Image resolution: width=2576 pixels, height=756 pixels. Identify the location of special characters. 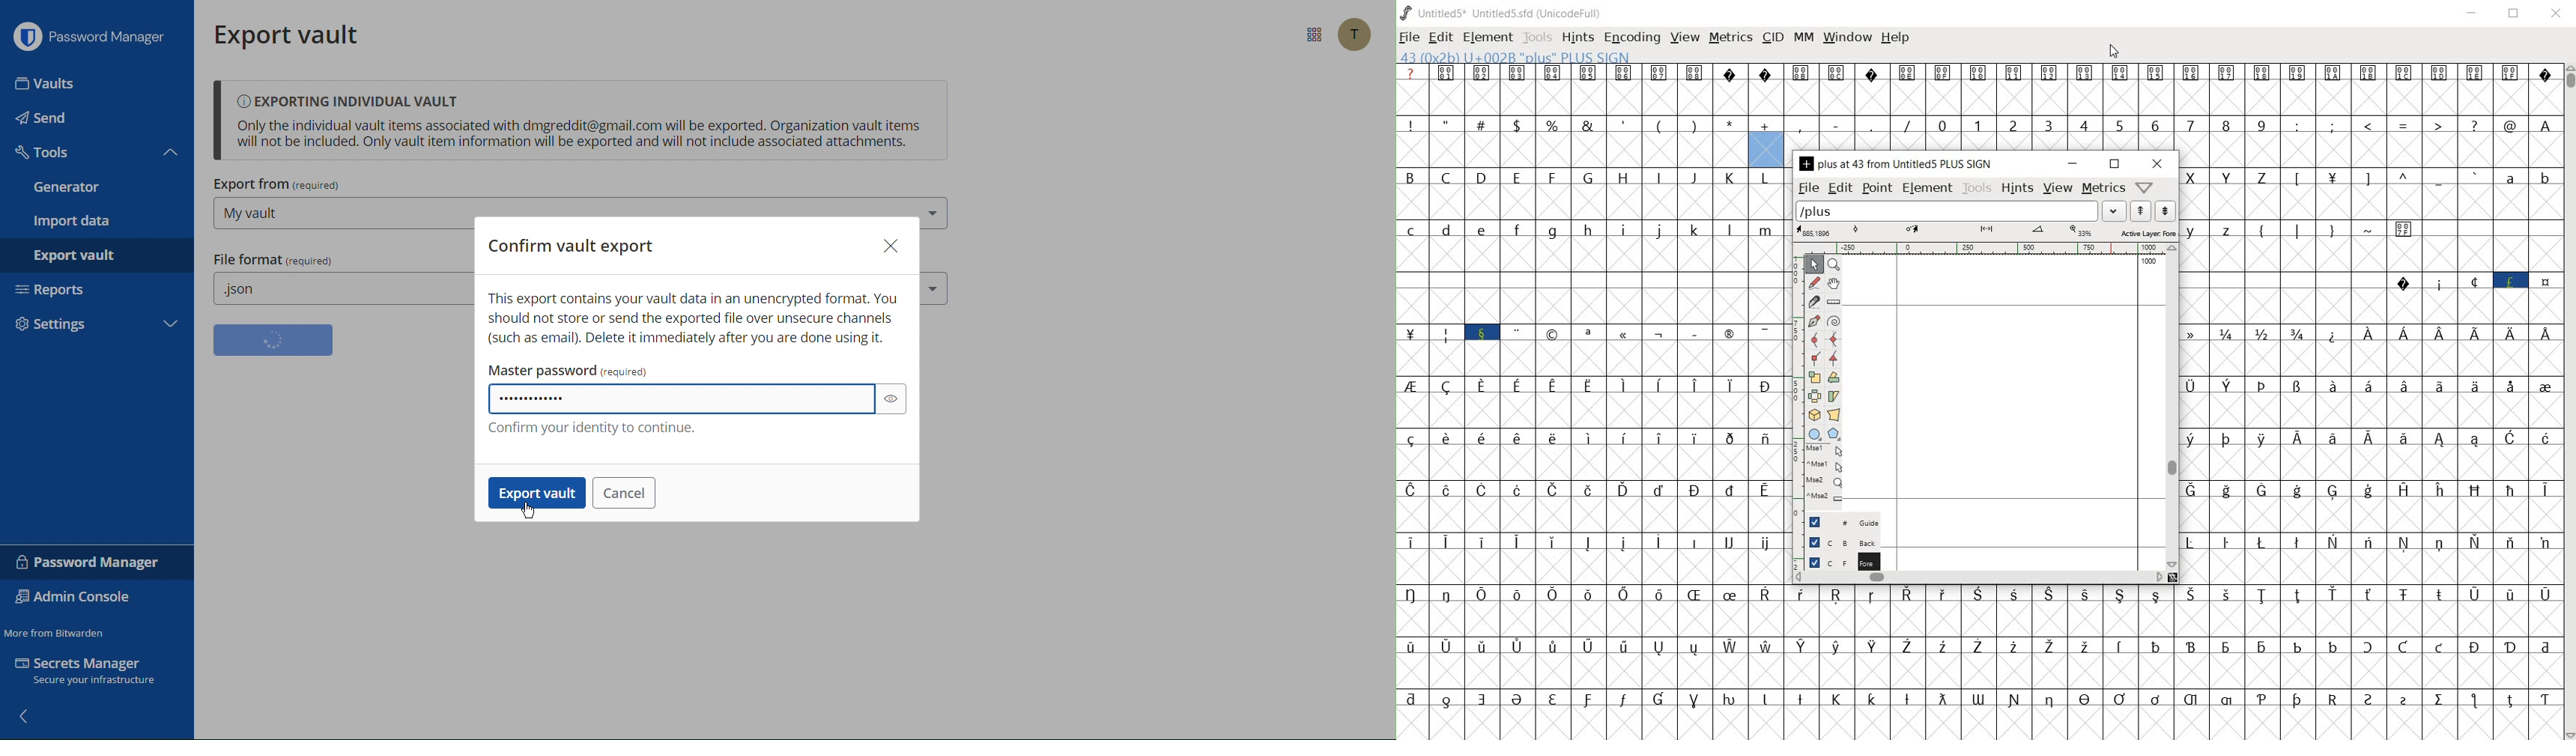
(2333, 245).